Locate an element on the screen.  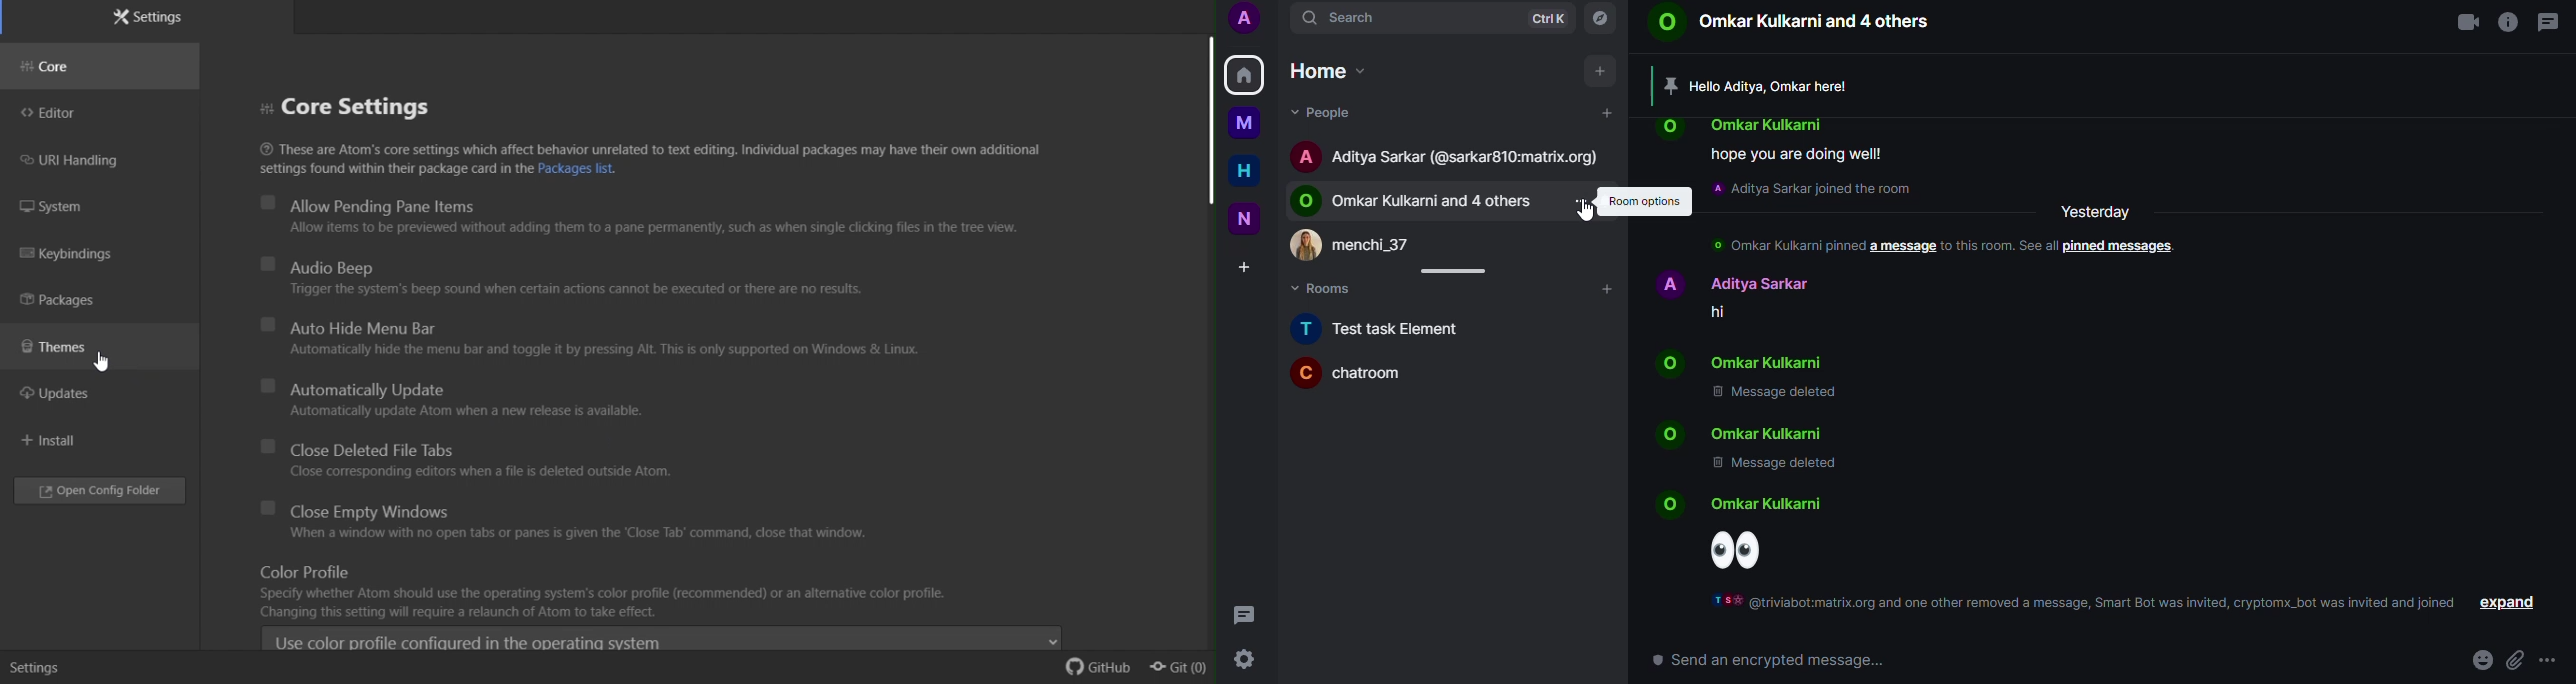
myspace is located at coordinates (1245, 123).